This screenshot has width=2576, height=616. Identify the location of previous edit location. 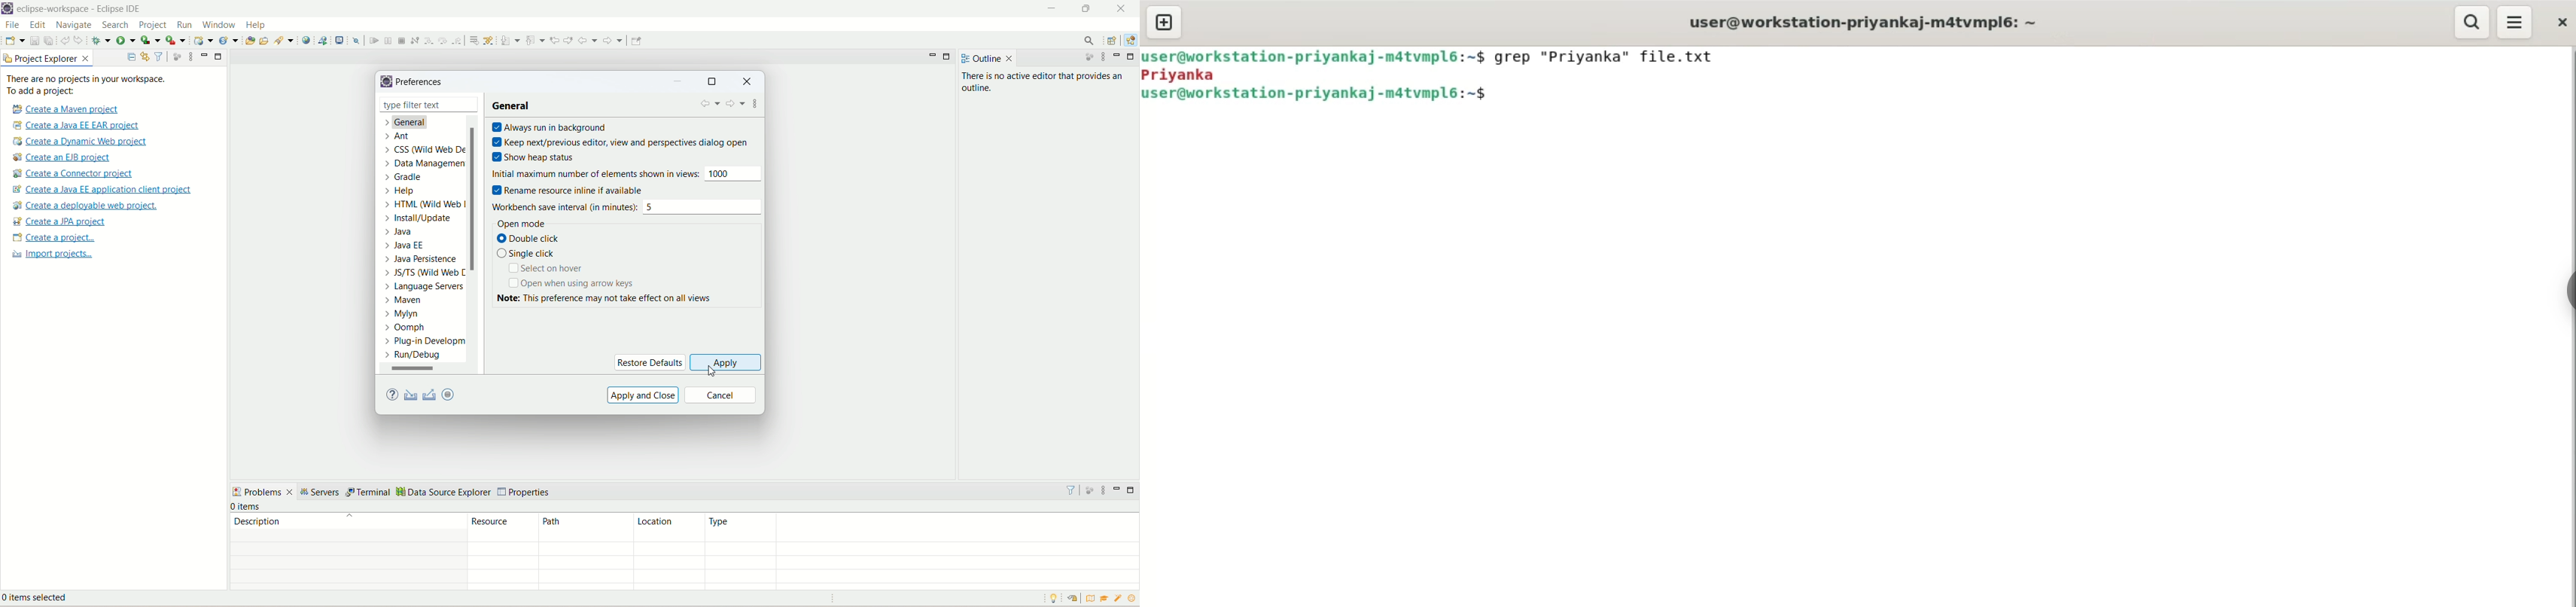
(554, 40).